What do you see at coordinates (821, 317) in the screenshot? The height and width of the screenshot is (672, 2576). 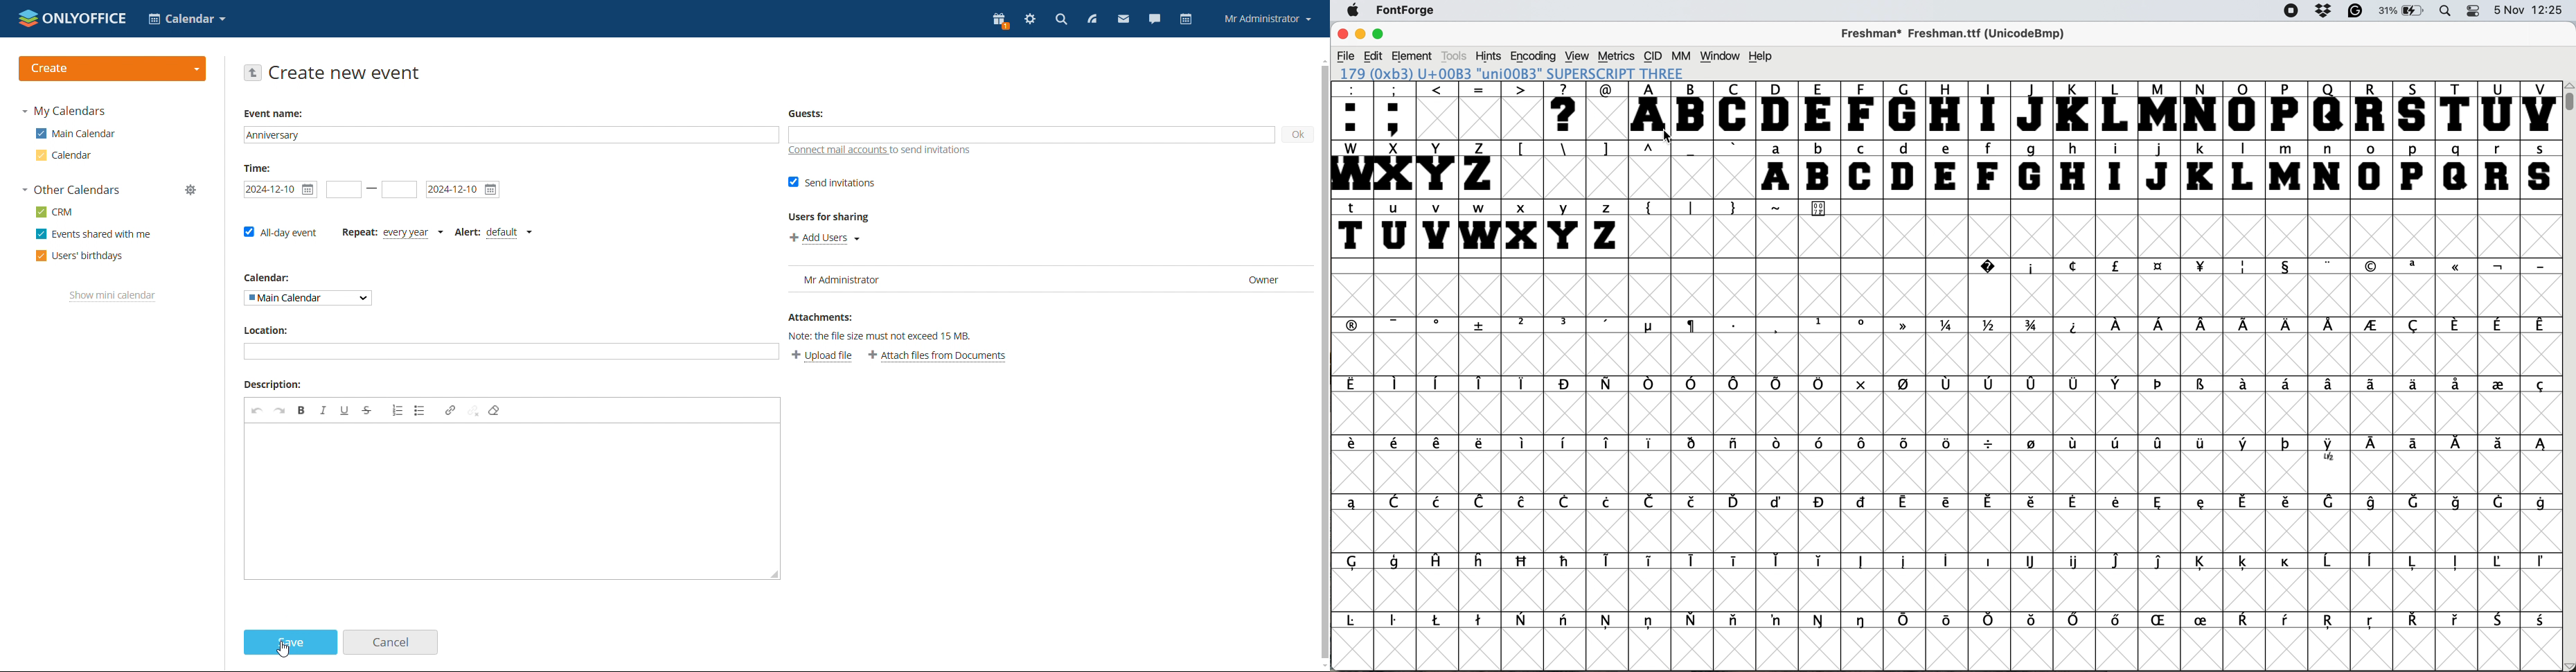 I see `Attachments:` at bounding box center [821, 317].